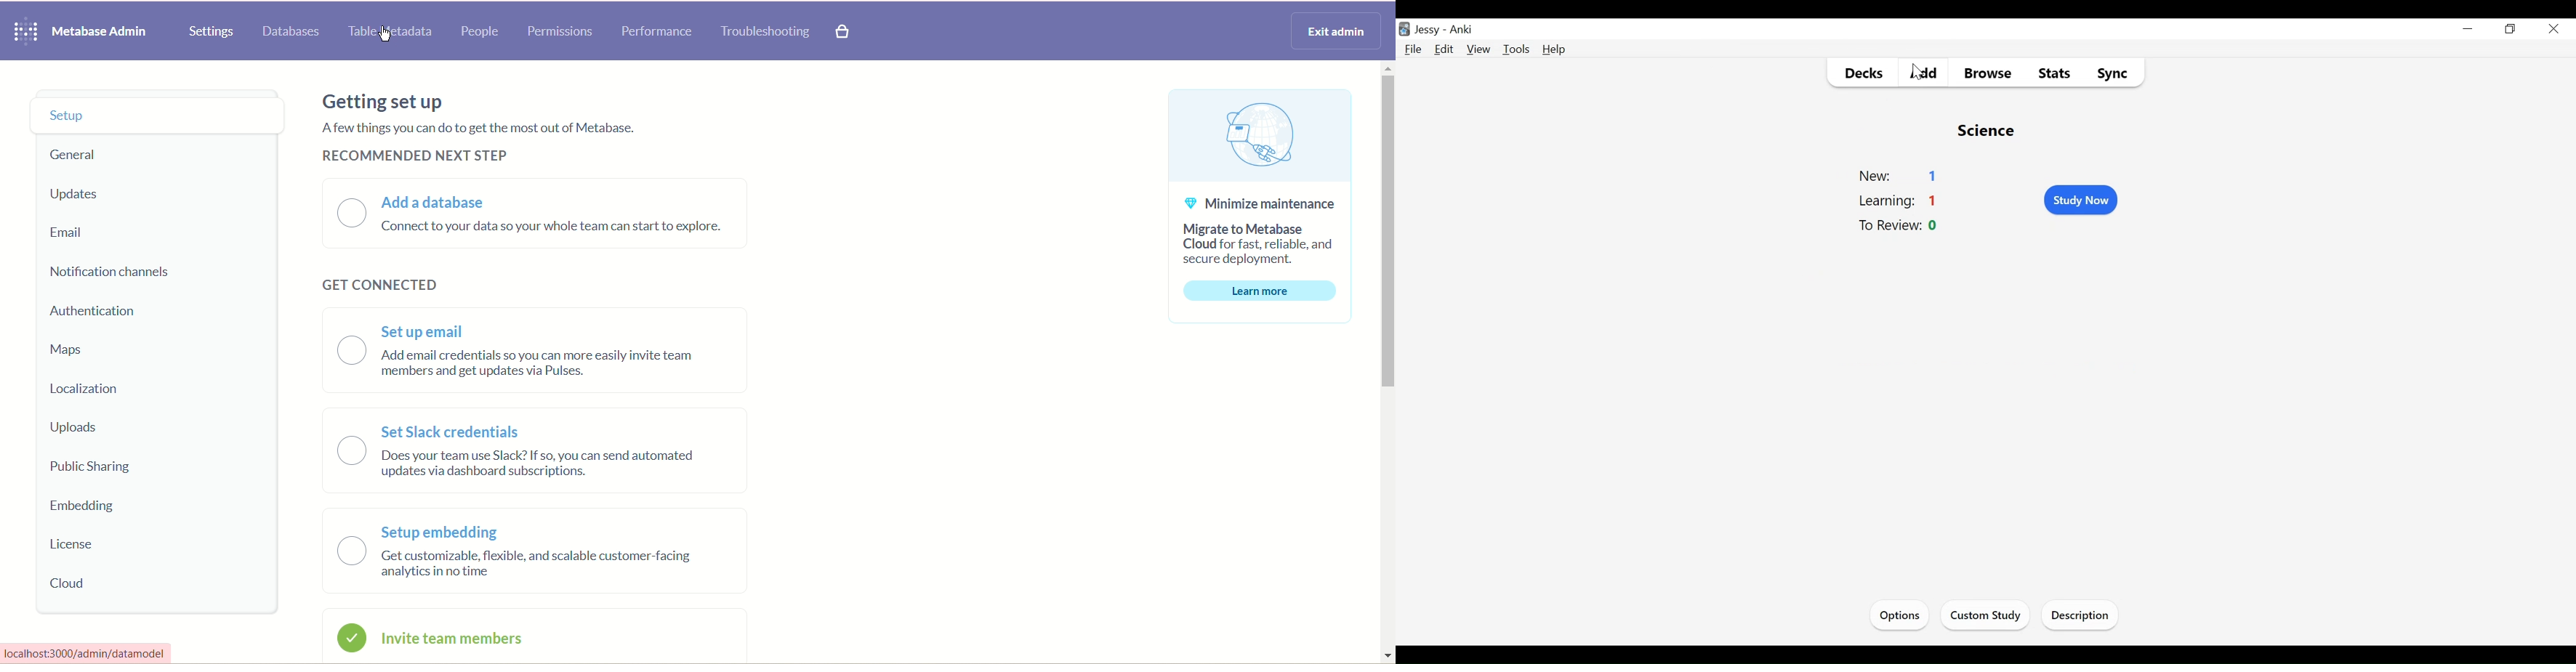 The height and width of the screenshot is (672, 2576). What do you see at coordinates (2080, 200) in the screenshot?
I see `Study Now` at bounding box center [2080, 200].